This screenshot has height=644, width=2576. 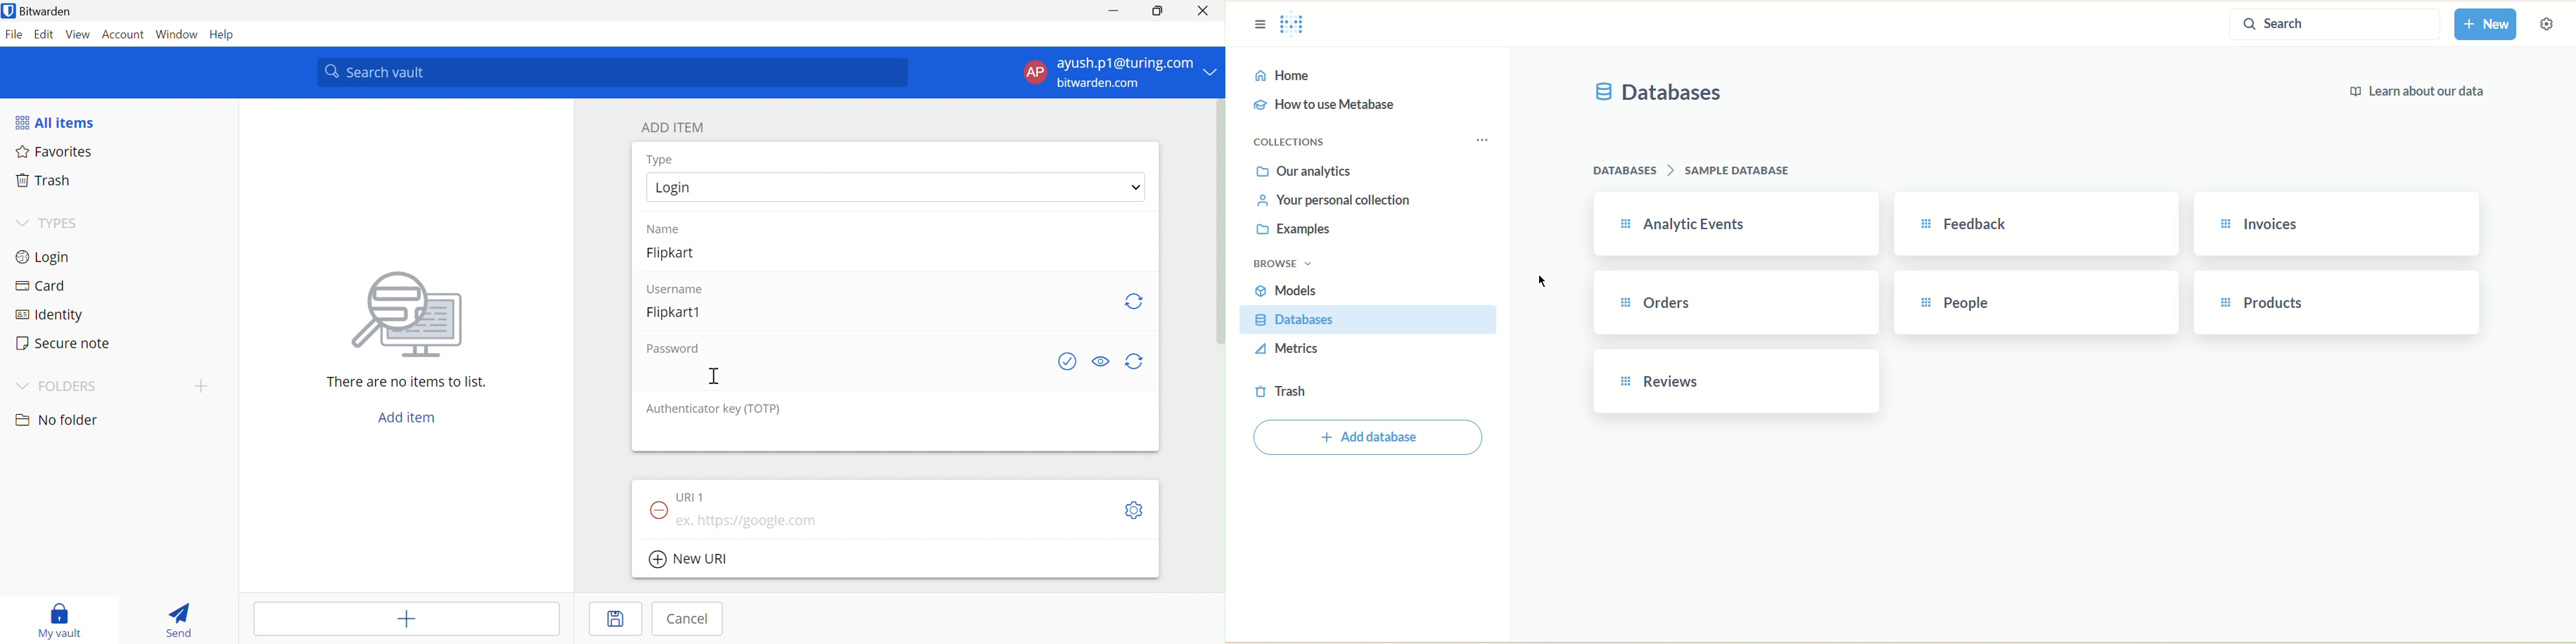 I want to click on Flipkart1, so click(x=679, y=312).